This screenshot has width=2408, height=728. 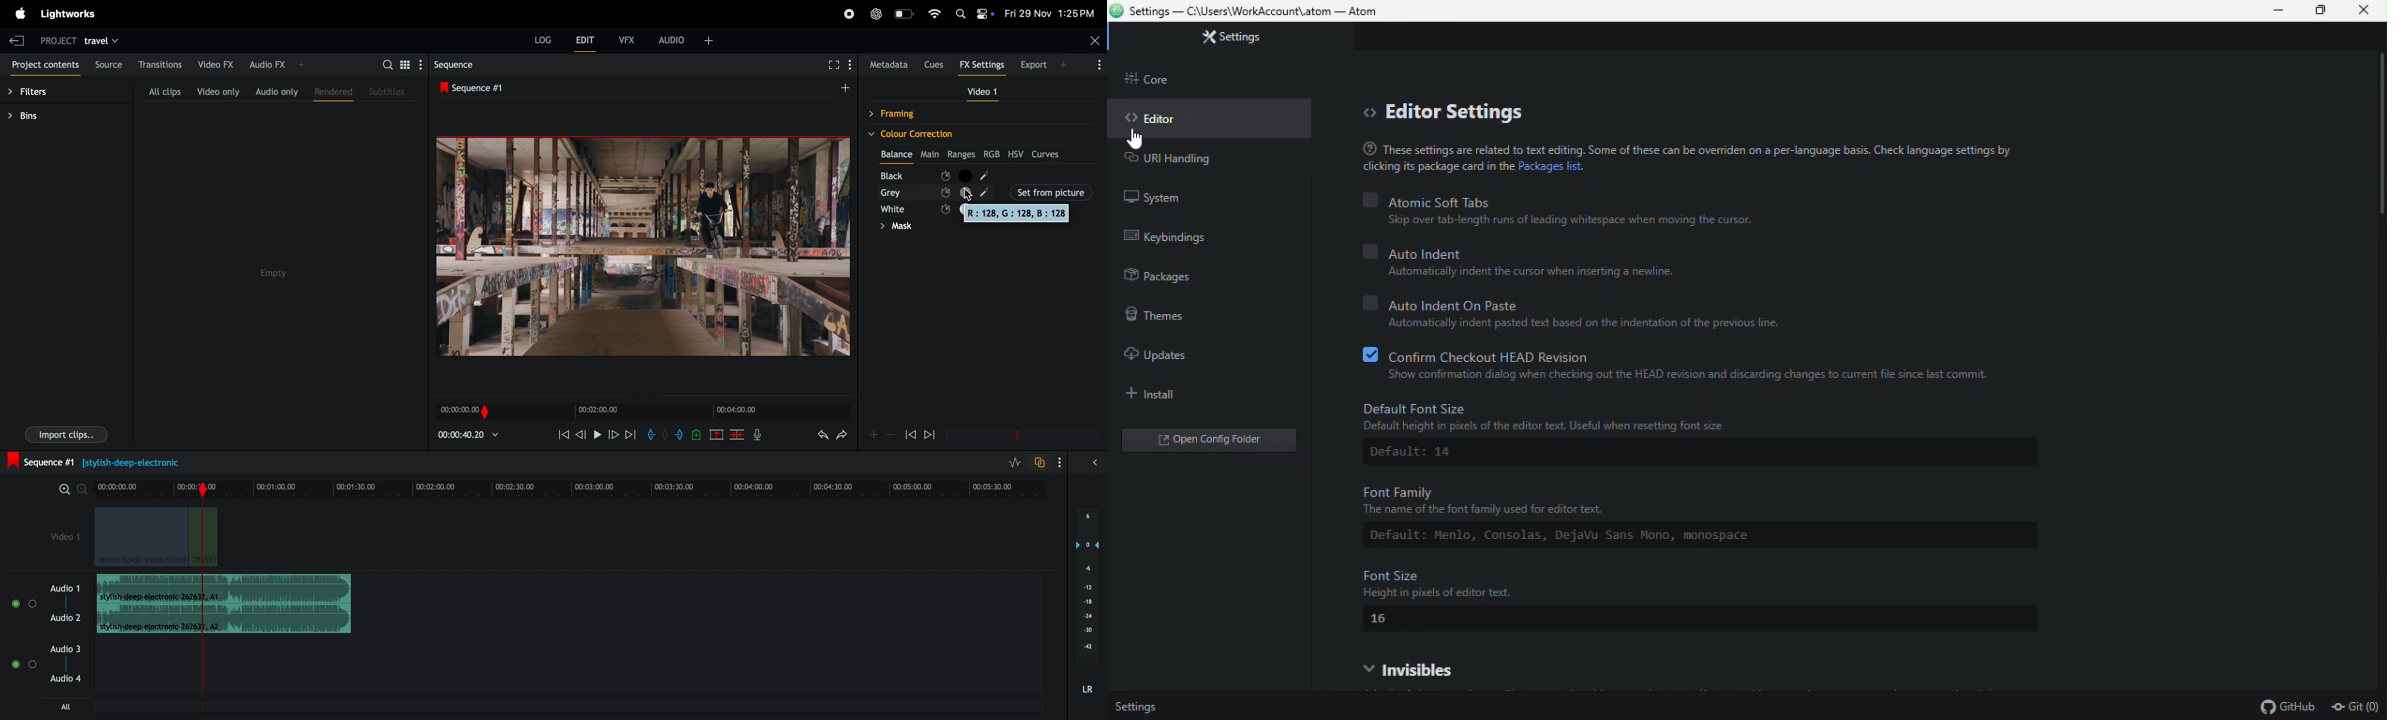 I want to click on rewind , so click(x=563, y=435).